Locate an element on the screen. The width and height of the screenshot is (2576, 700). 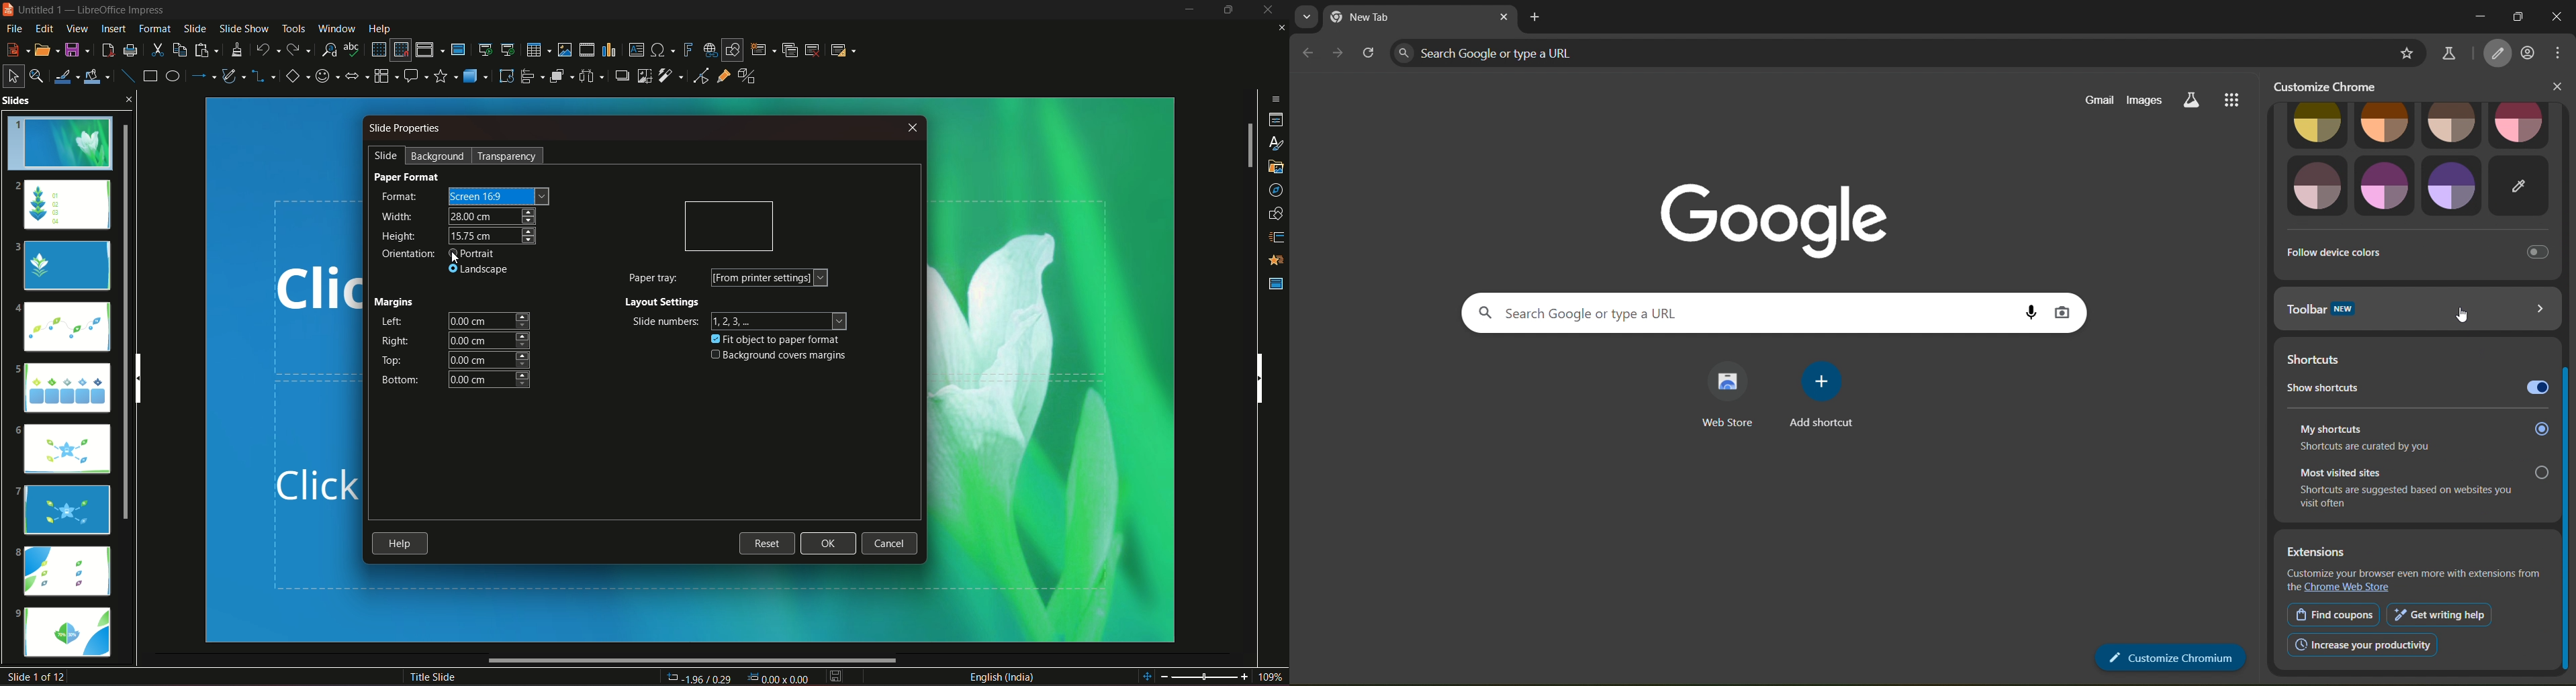
master slide is located at coordinates (460, 49).